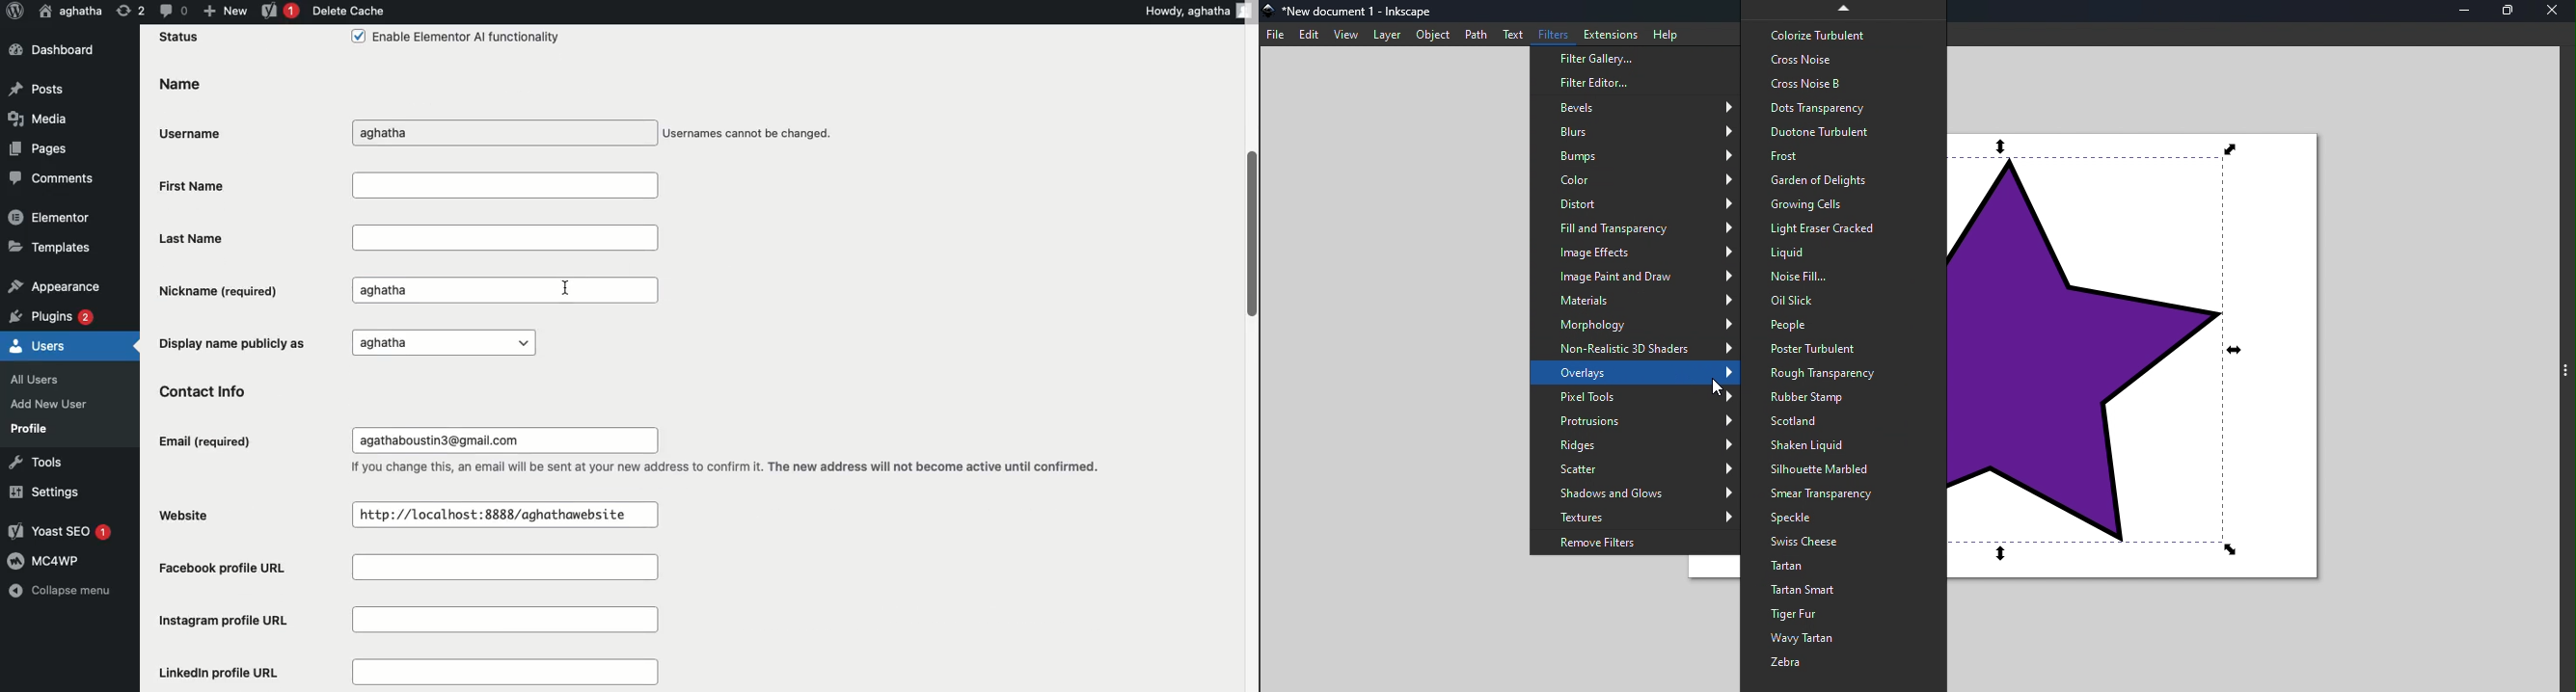 The image size is (2576, 700). What do you see at coordinates (51, 246) in the screenshot?
I see `Templates` at bounding box center [51, 246].